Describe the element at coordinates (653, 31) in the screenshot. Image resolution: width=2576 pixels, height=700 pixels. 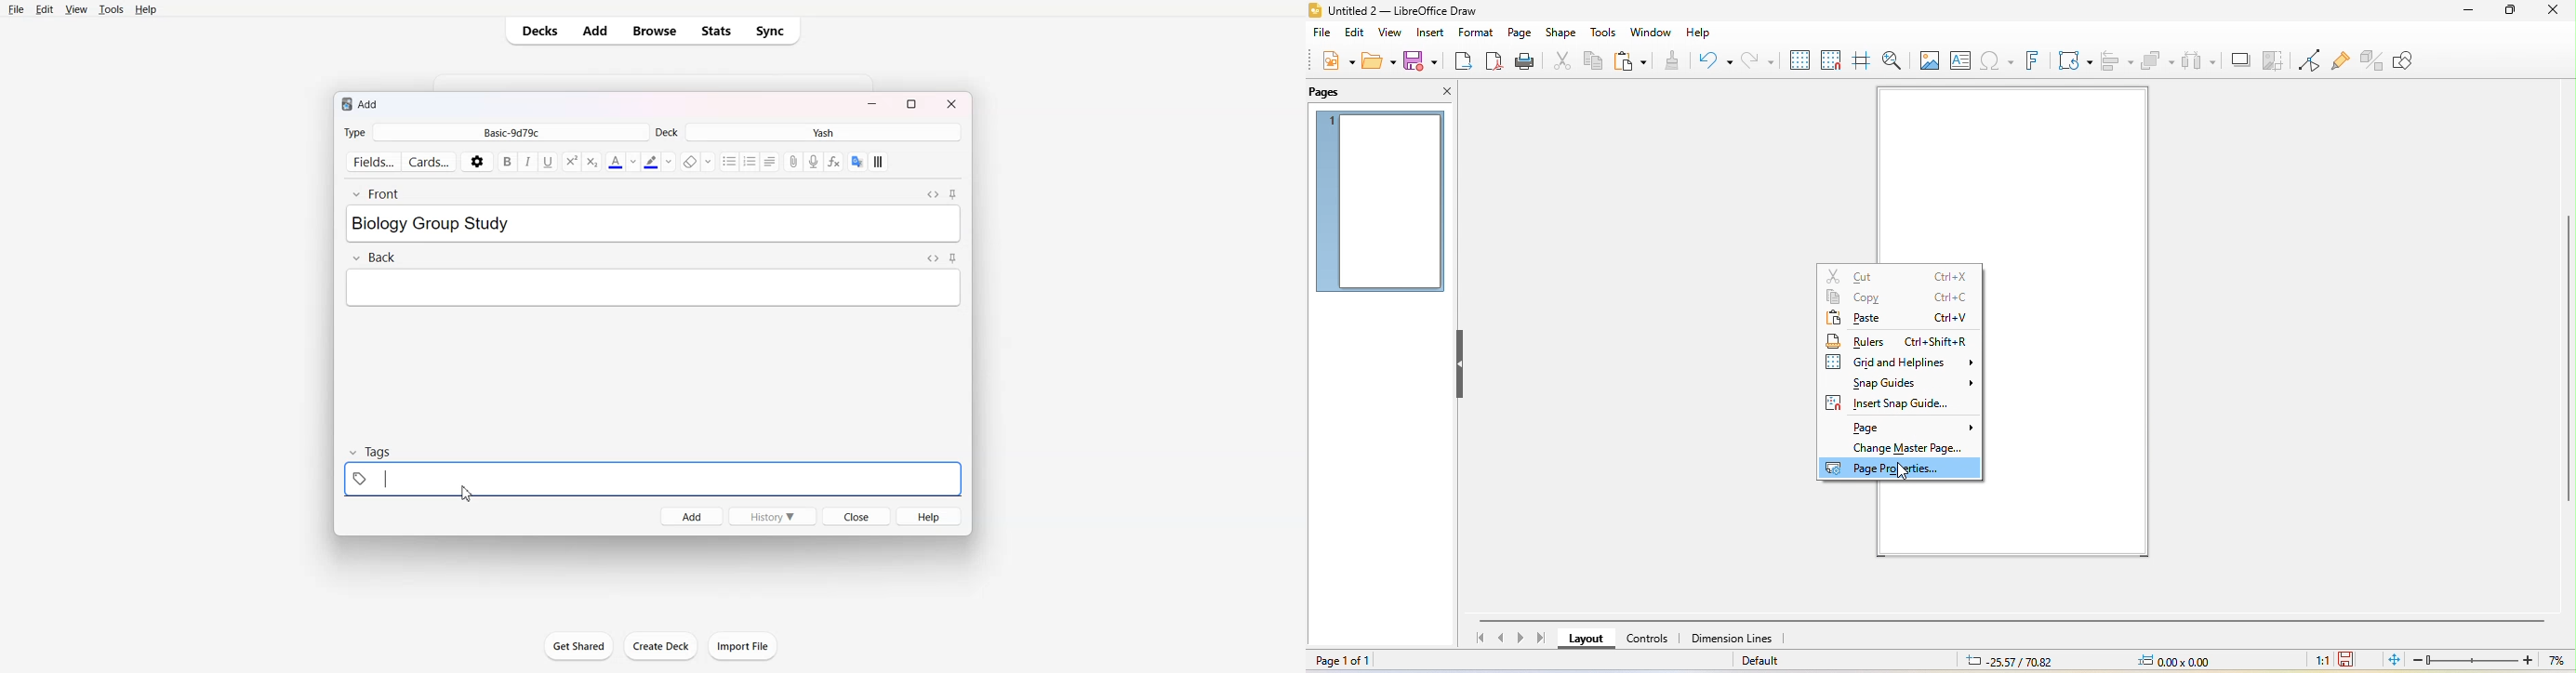
I see `Browse` at that location.